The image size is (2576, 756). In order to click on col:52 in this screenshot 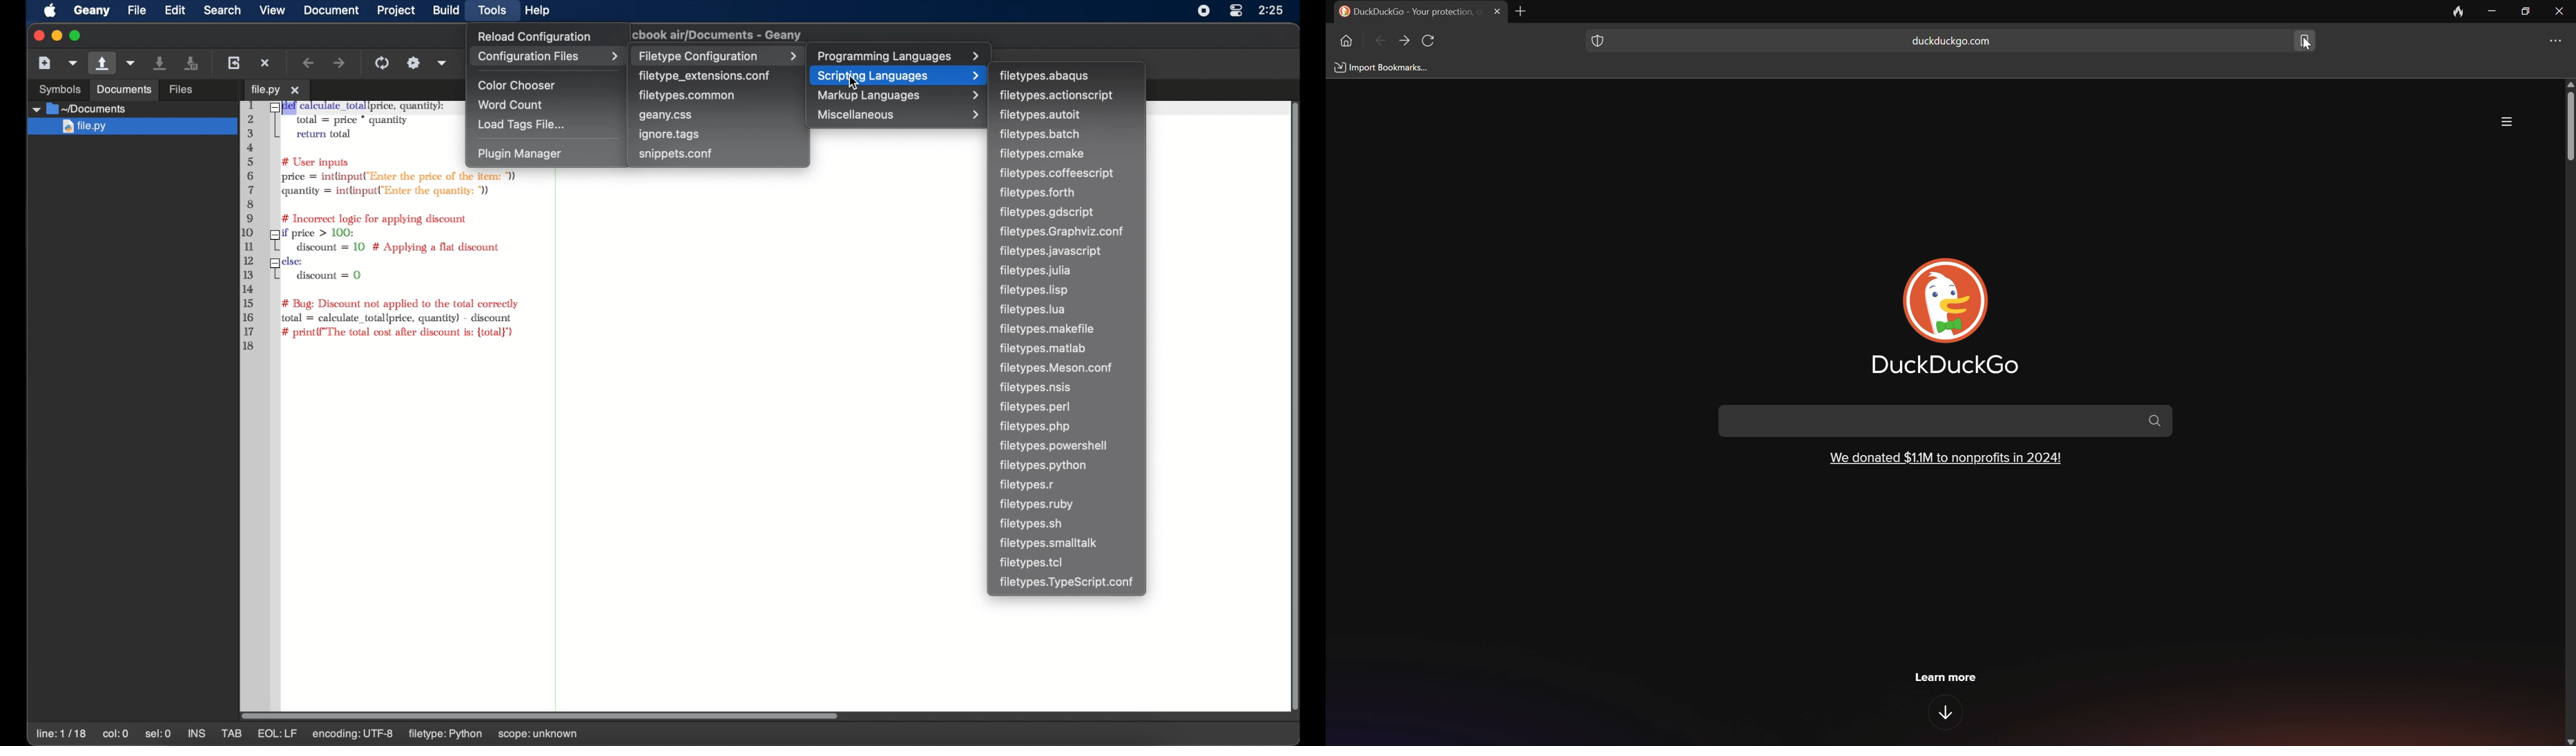, I will do `click(117, 735)`.